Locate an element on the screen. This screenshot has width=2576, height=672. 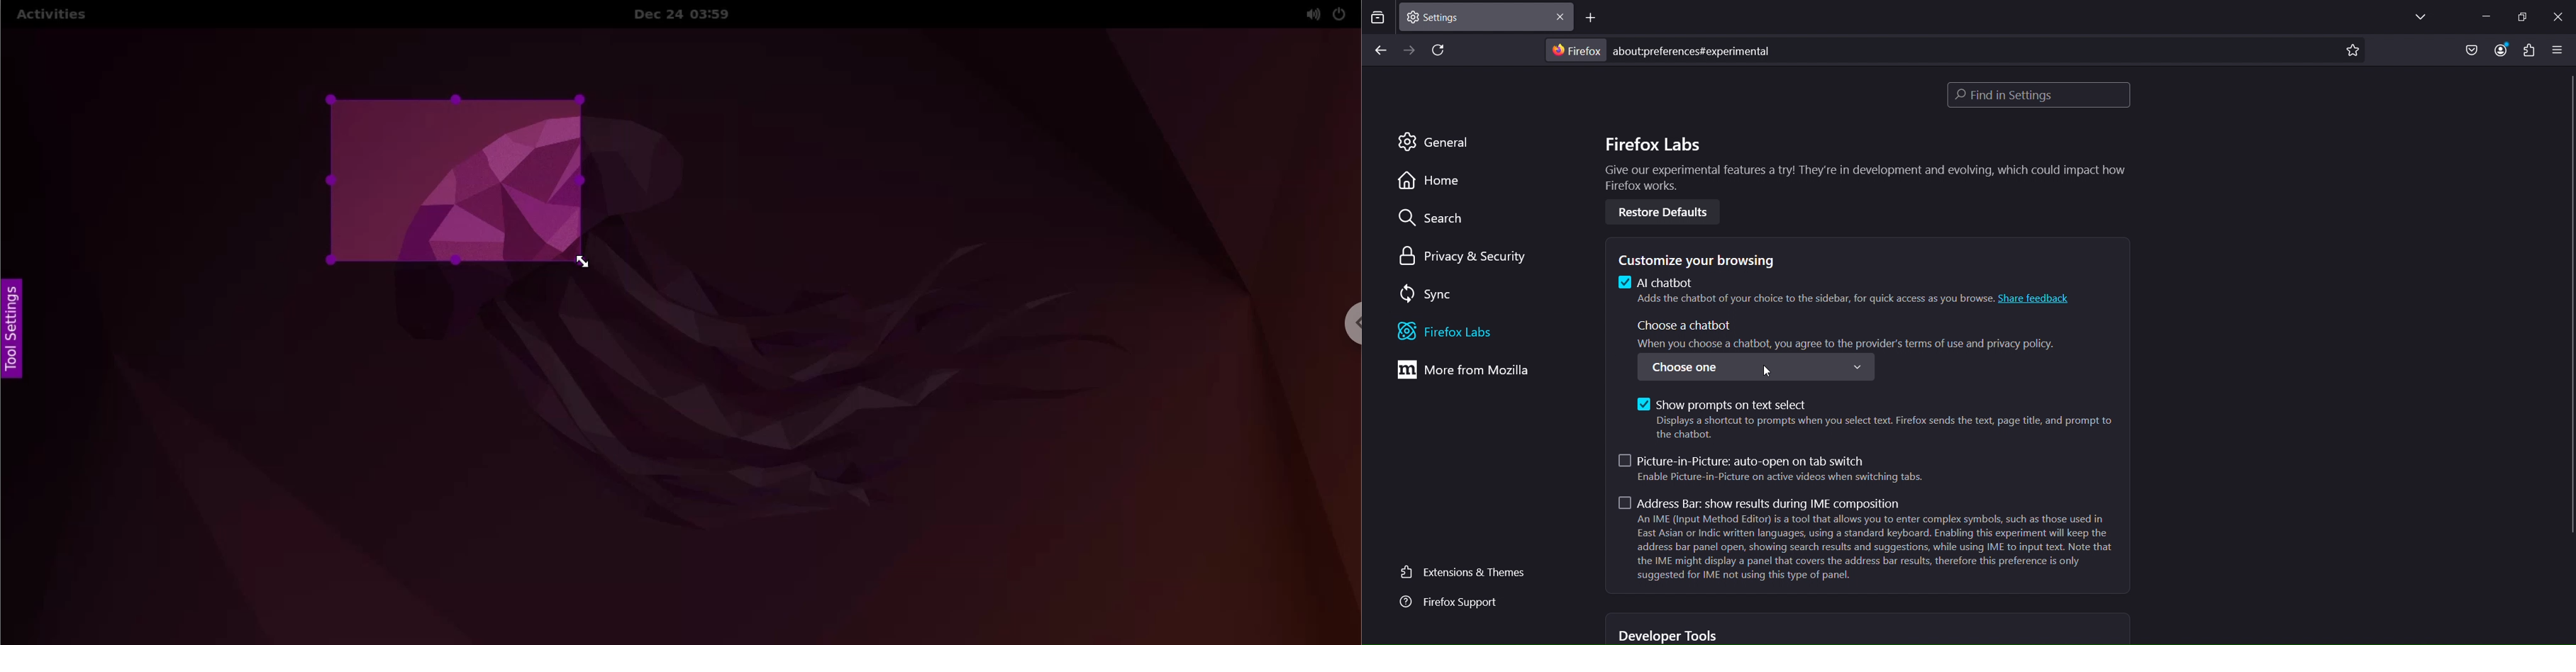
list all tabs is located at coordinates (2417, 18).